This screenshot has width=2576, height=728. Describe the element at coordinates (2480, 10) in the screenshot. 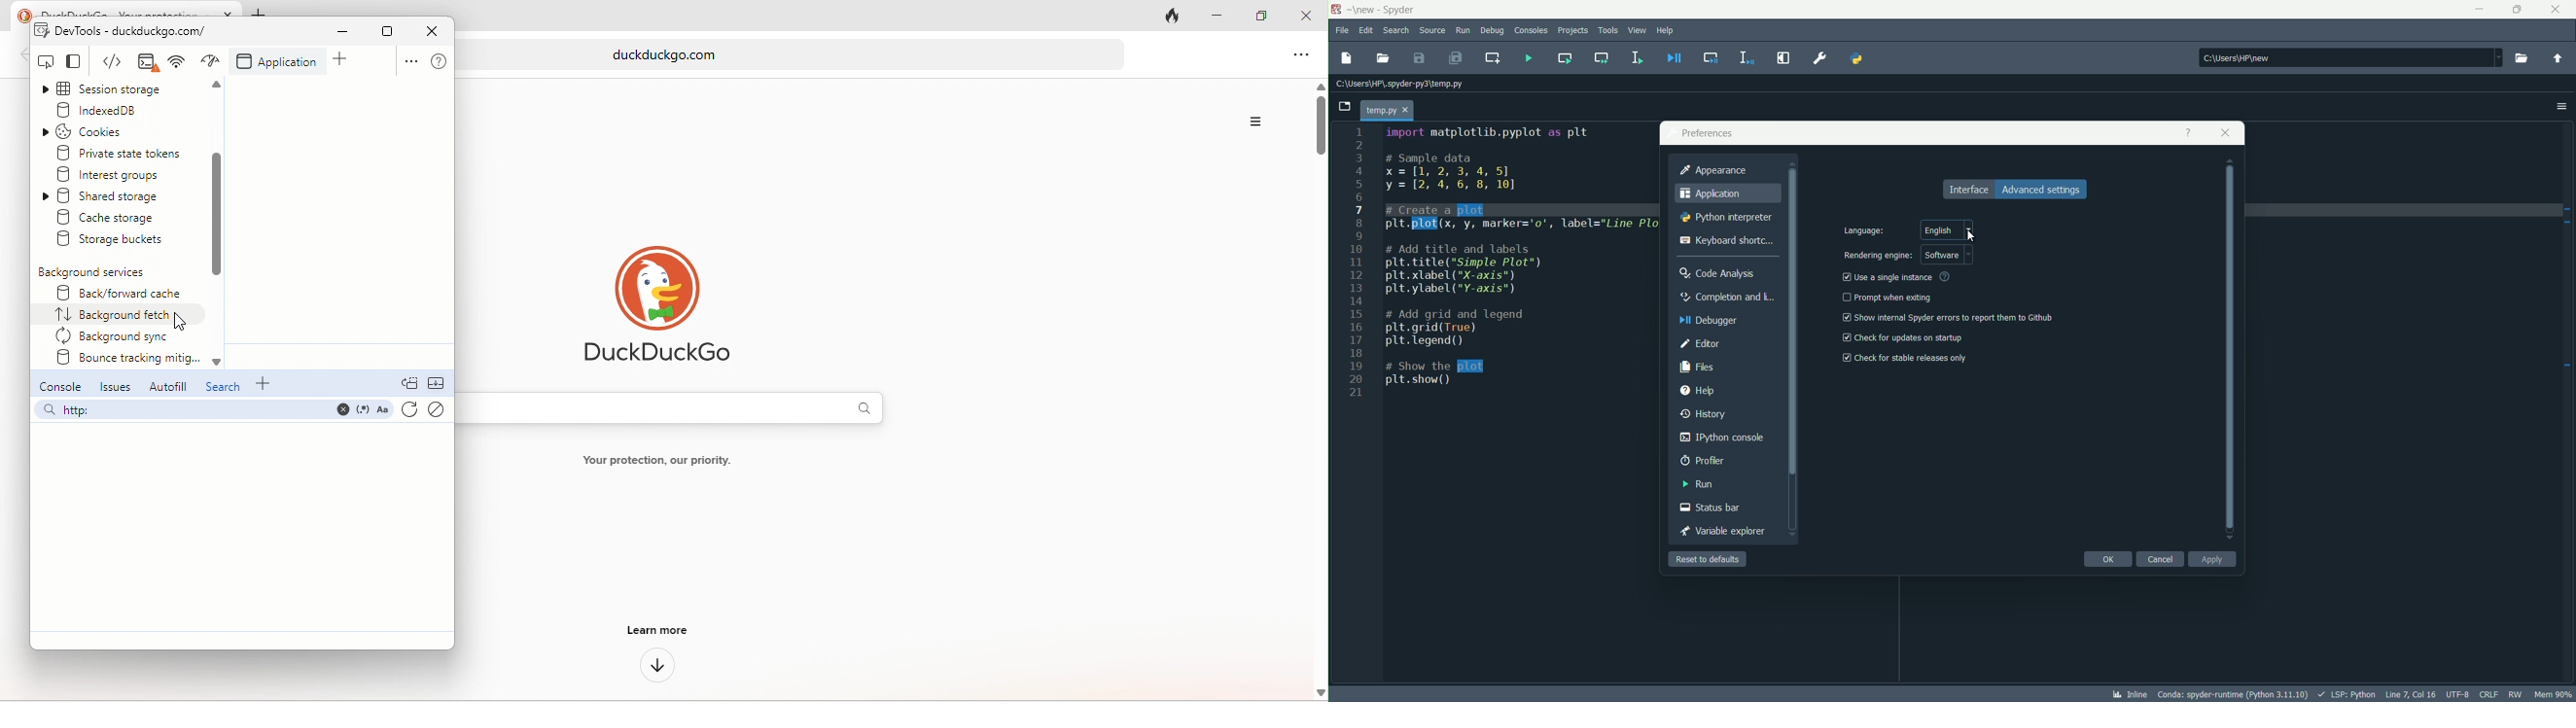

I see `minimize` at that location.